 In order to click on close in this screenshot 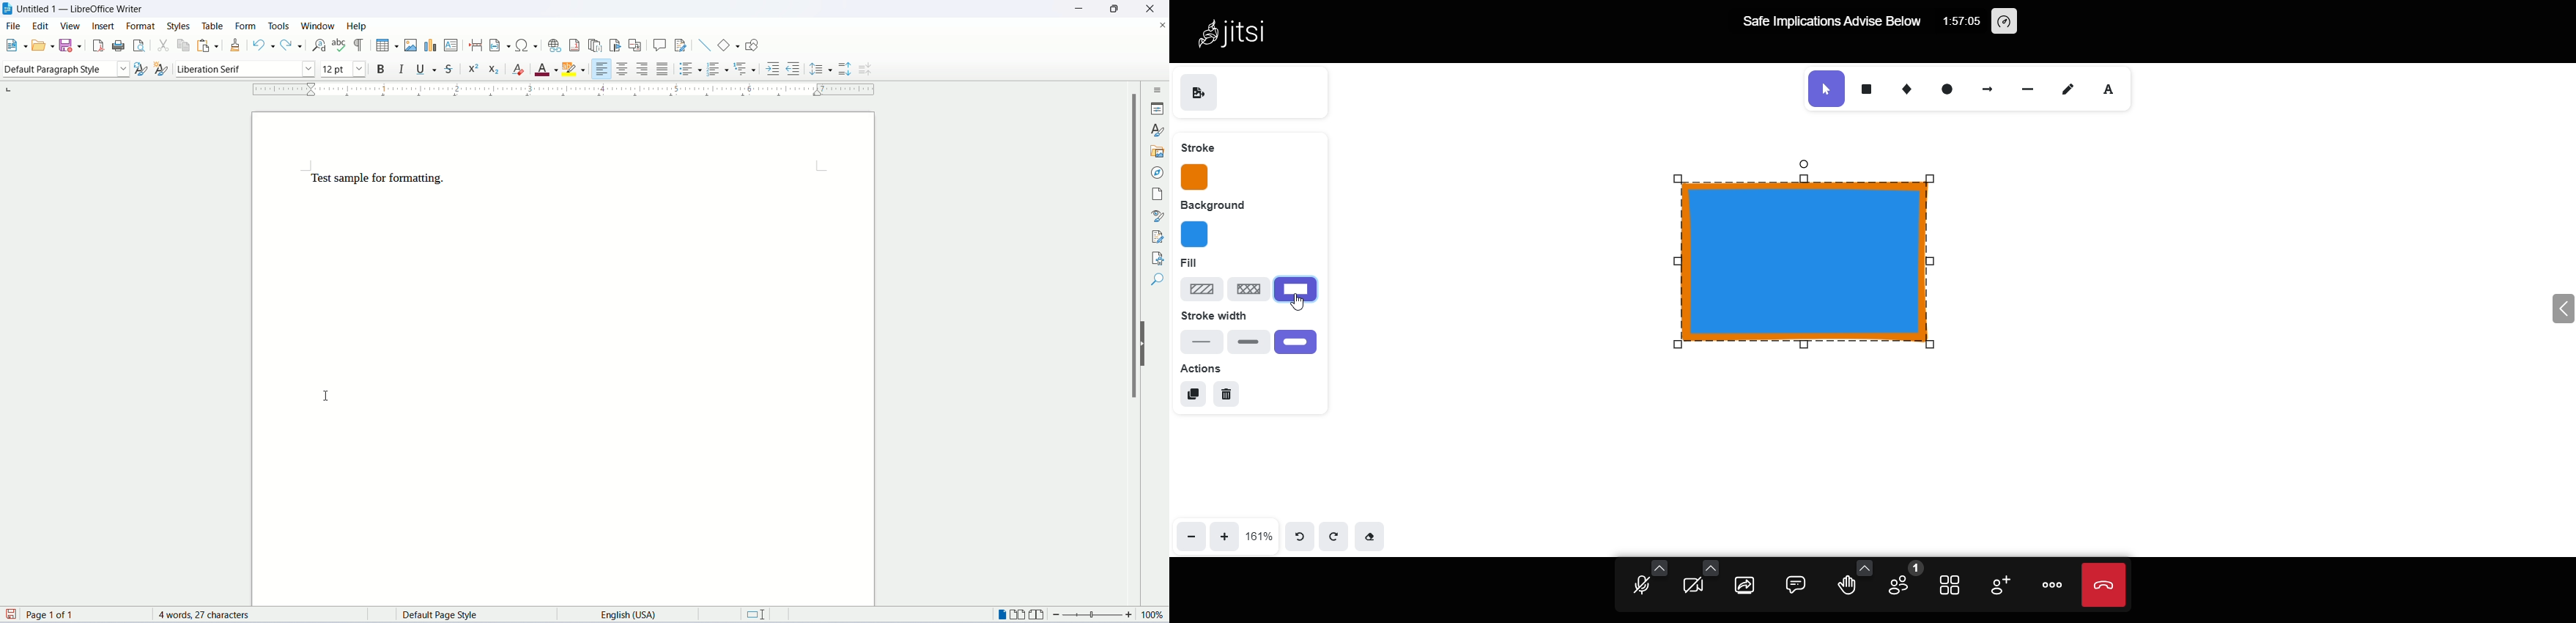, I will do `click(1149, 9)`.